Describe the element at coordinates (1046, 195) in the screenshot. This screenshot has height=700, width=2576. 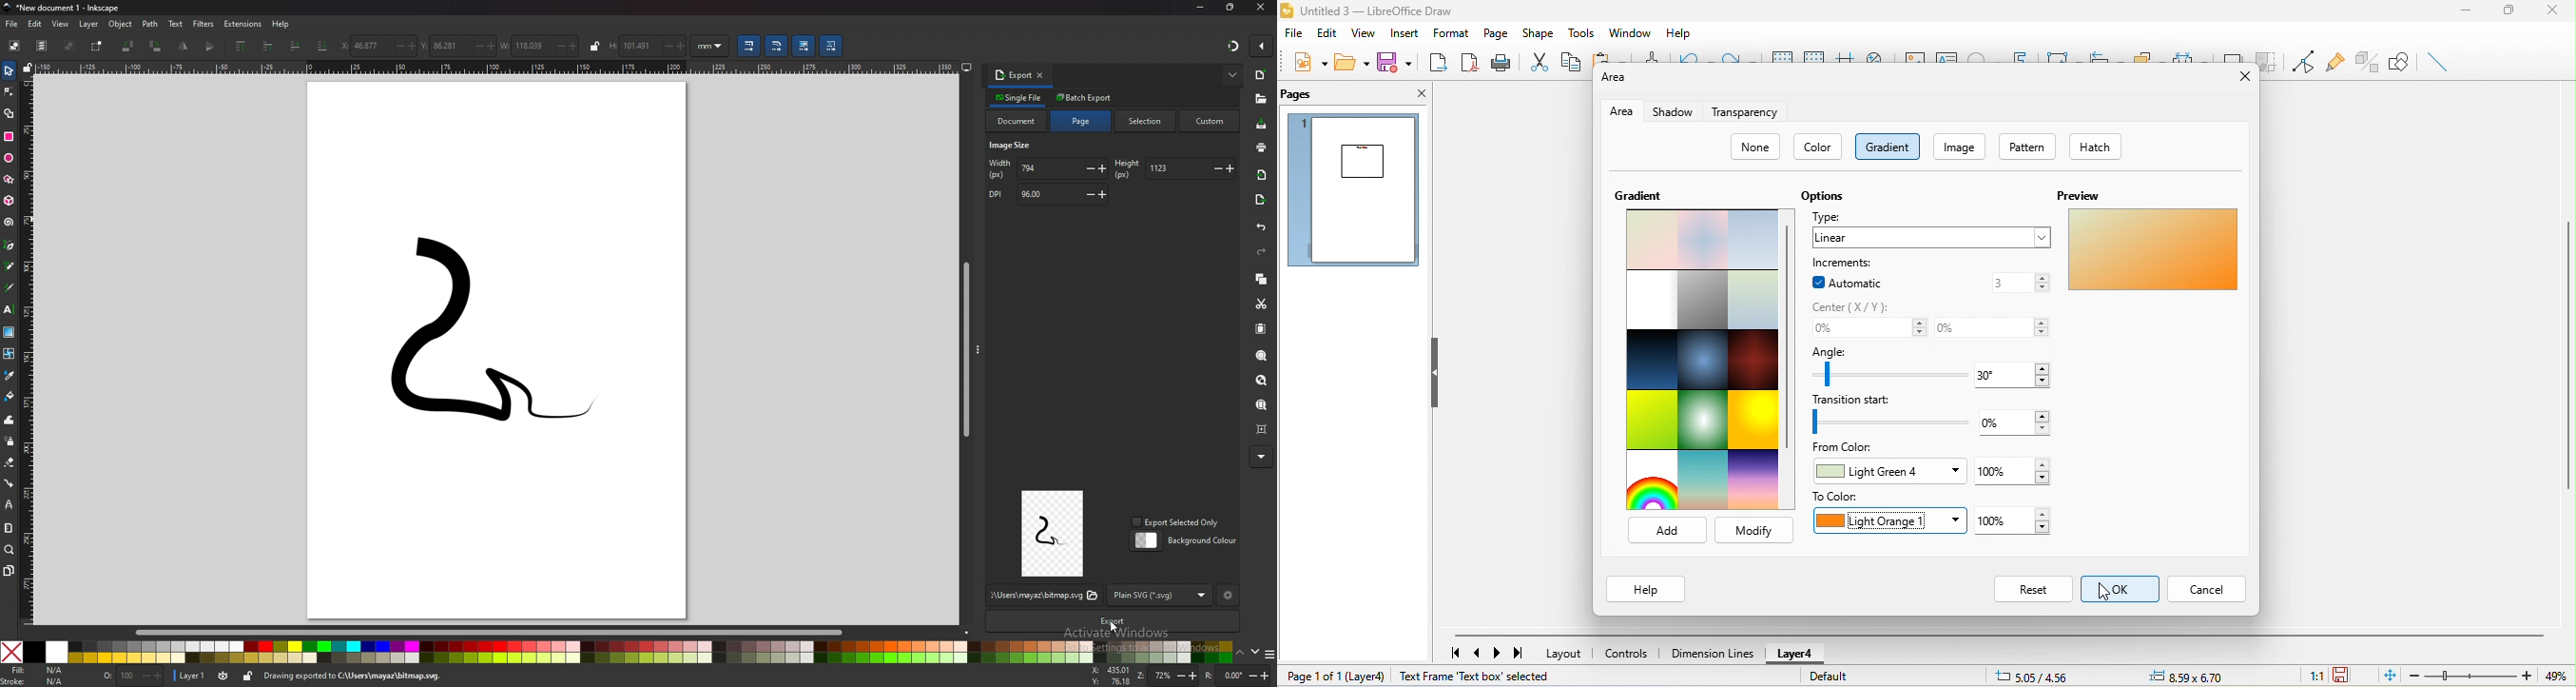
I see `dpi` at that location.